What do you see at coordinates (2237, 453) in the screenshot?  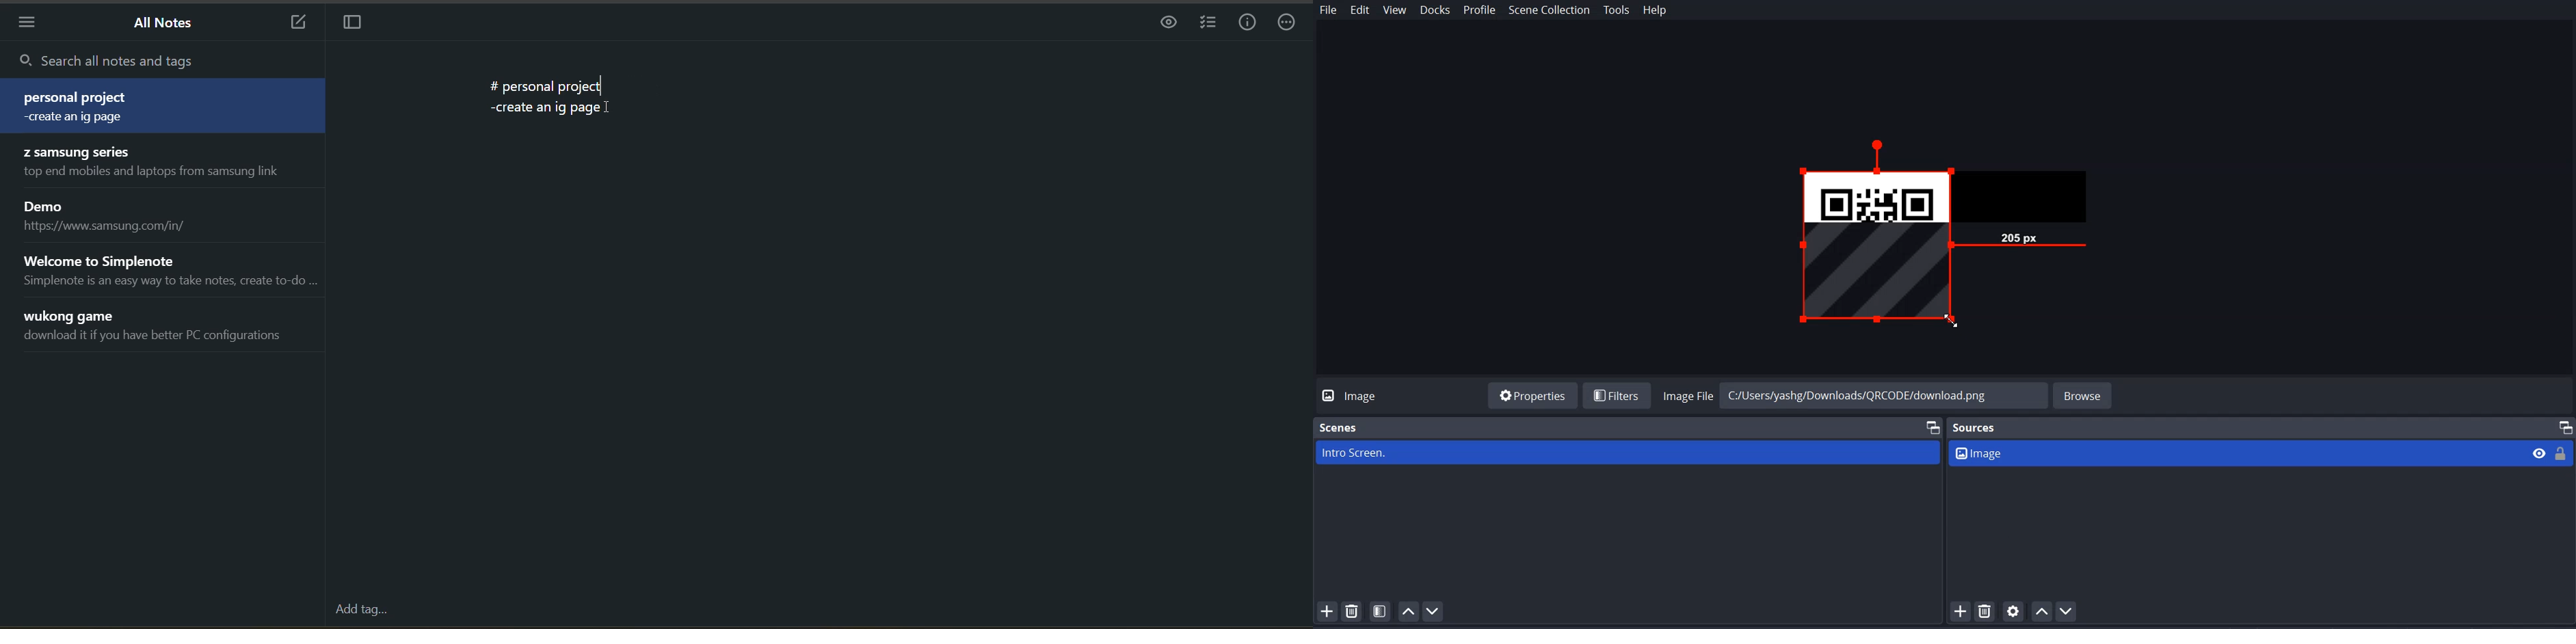 I see `Image` at bounding box center [2237, 453].